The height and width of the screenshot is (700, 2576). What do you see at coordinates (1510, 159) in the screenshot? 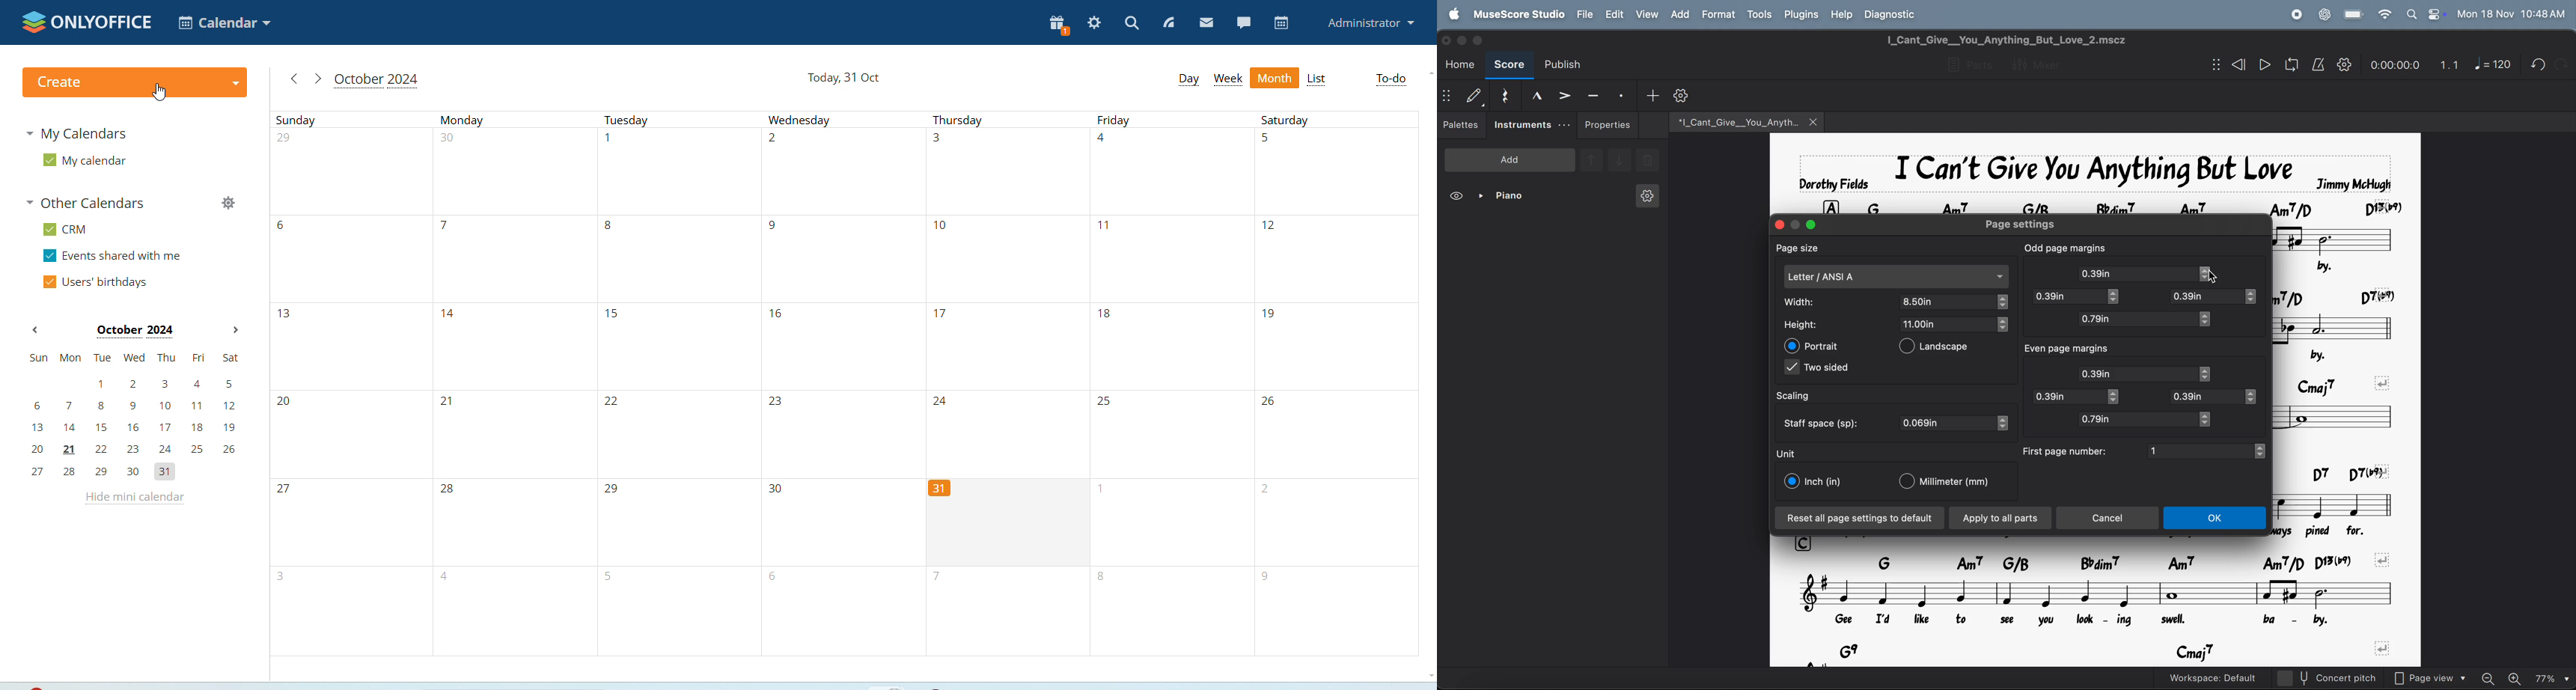
I see `add` at bounding box center [1510, 159].